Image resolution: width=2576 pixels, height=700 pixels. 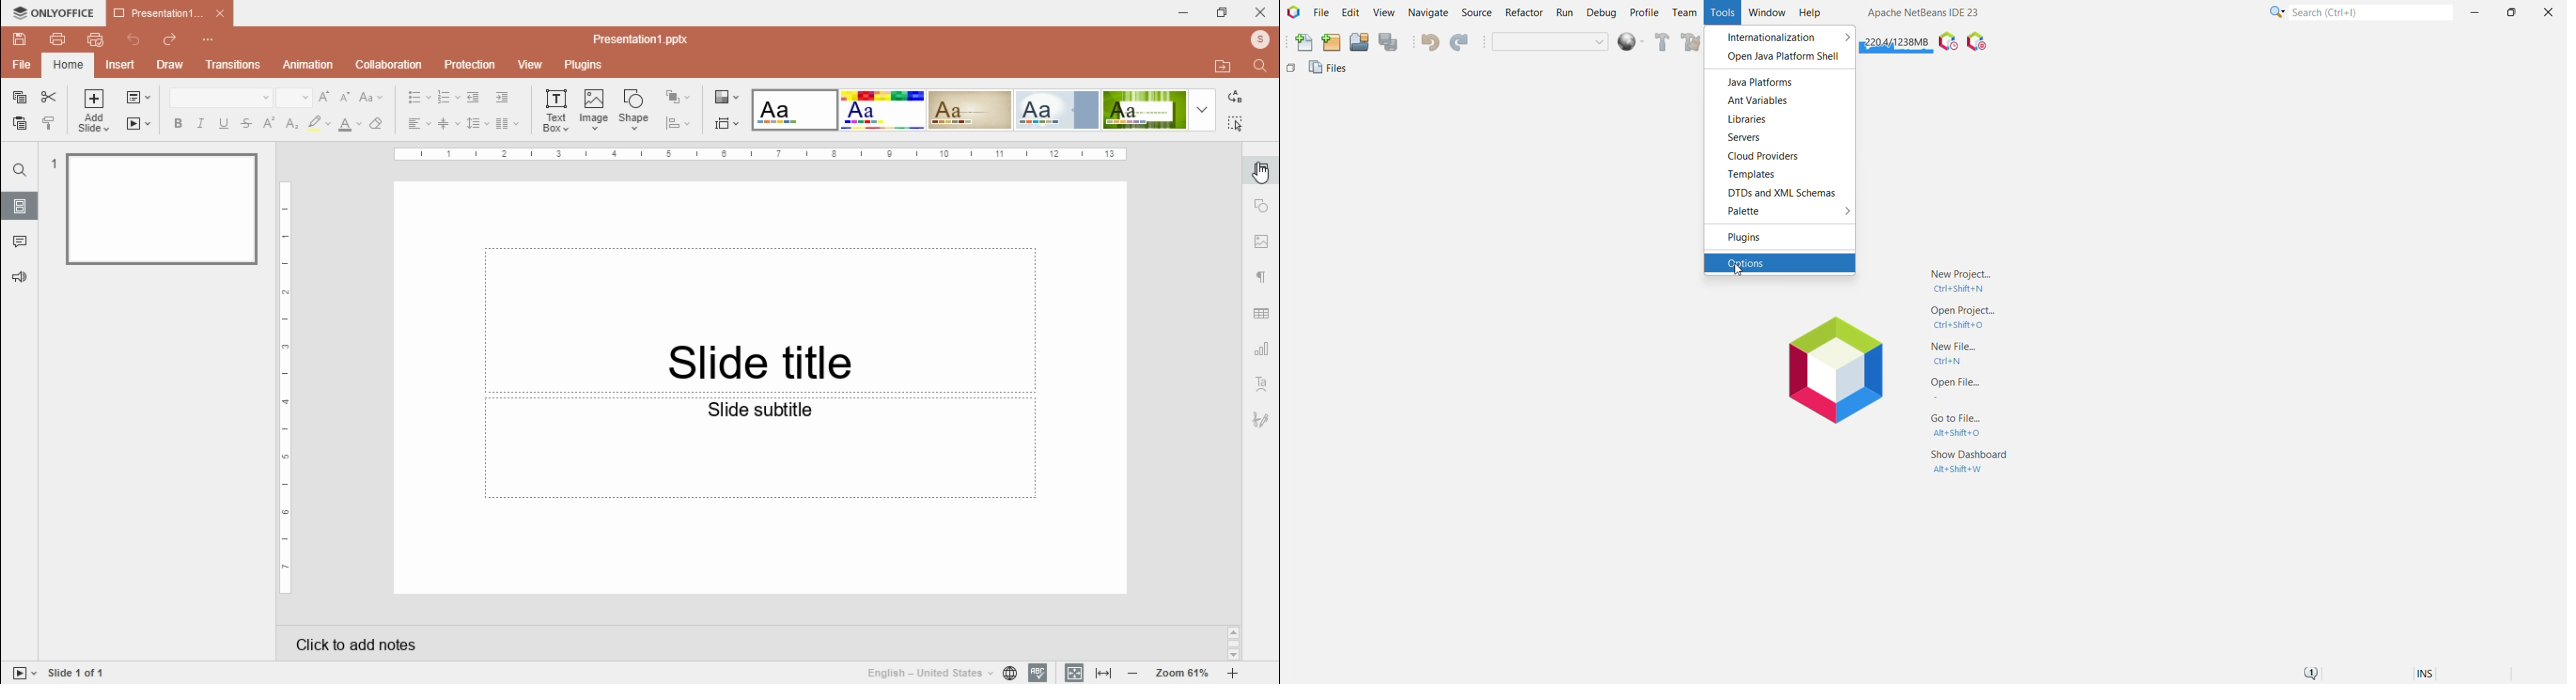 I want to click on font color, so click(x=350, y=124).